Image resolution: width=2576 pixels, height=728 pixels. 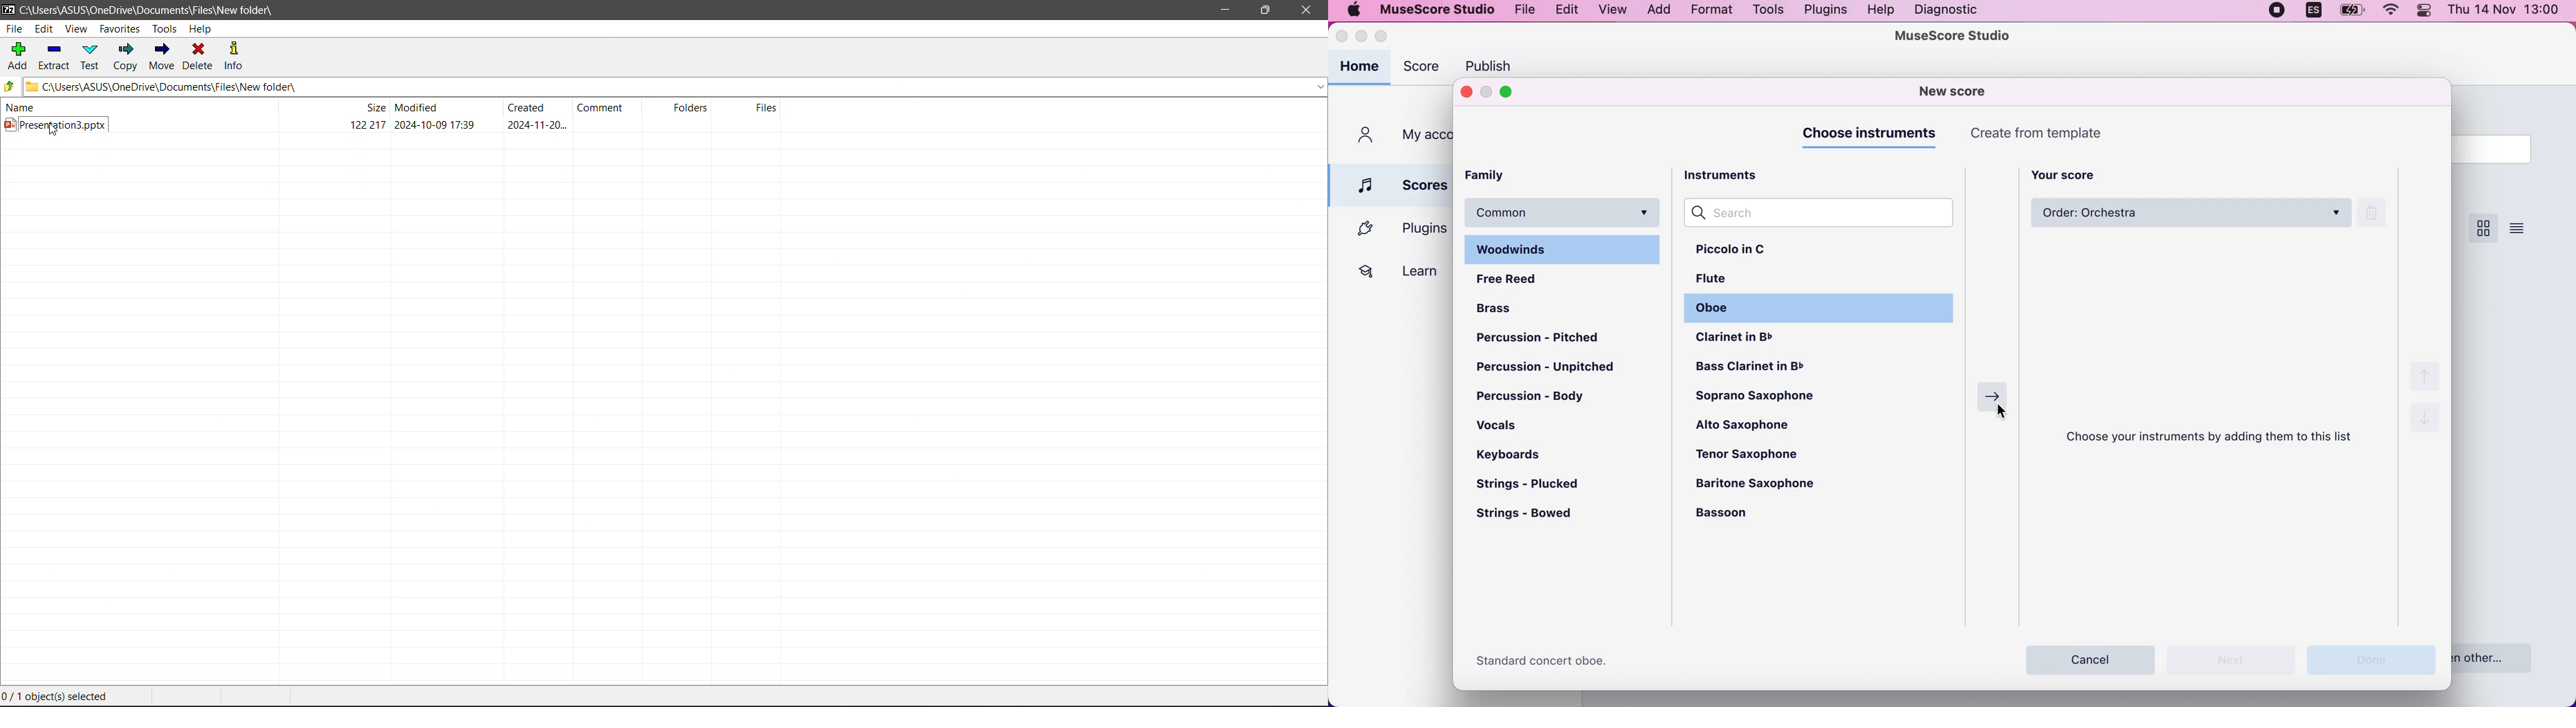 I want to click on Move Up one level, so click(x=9, y=86).